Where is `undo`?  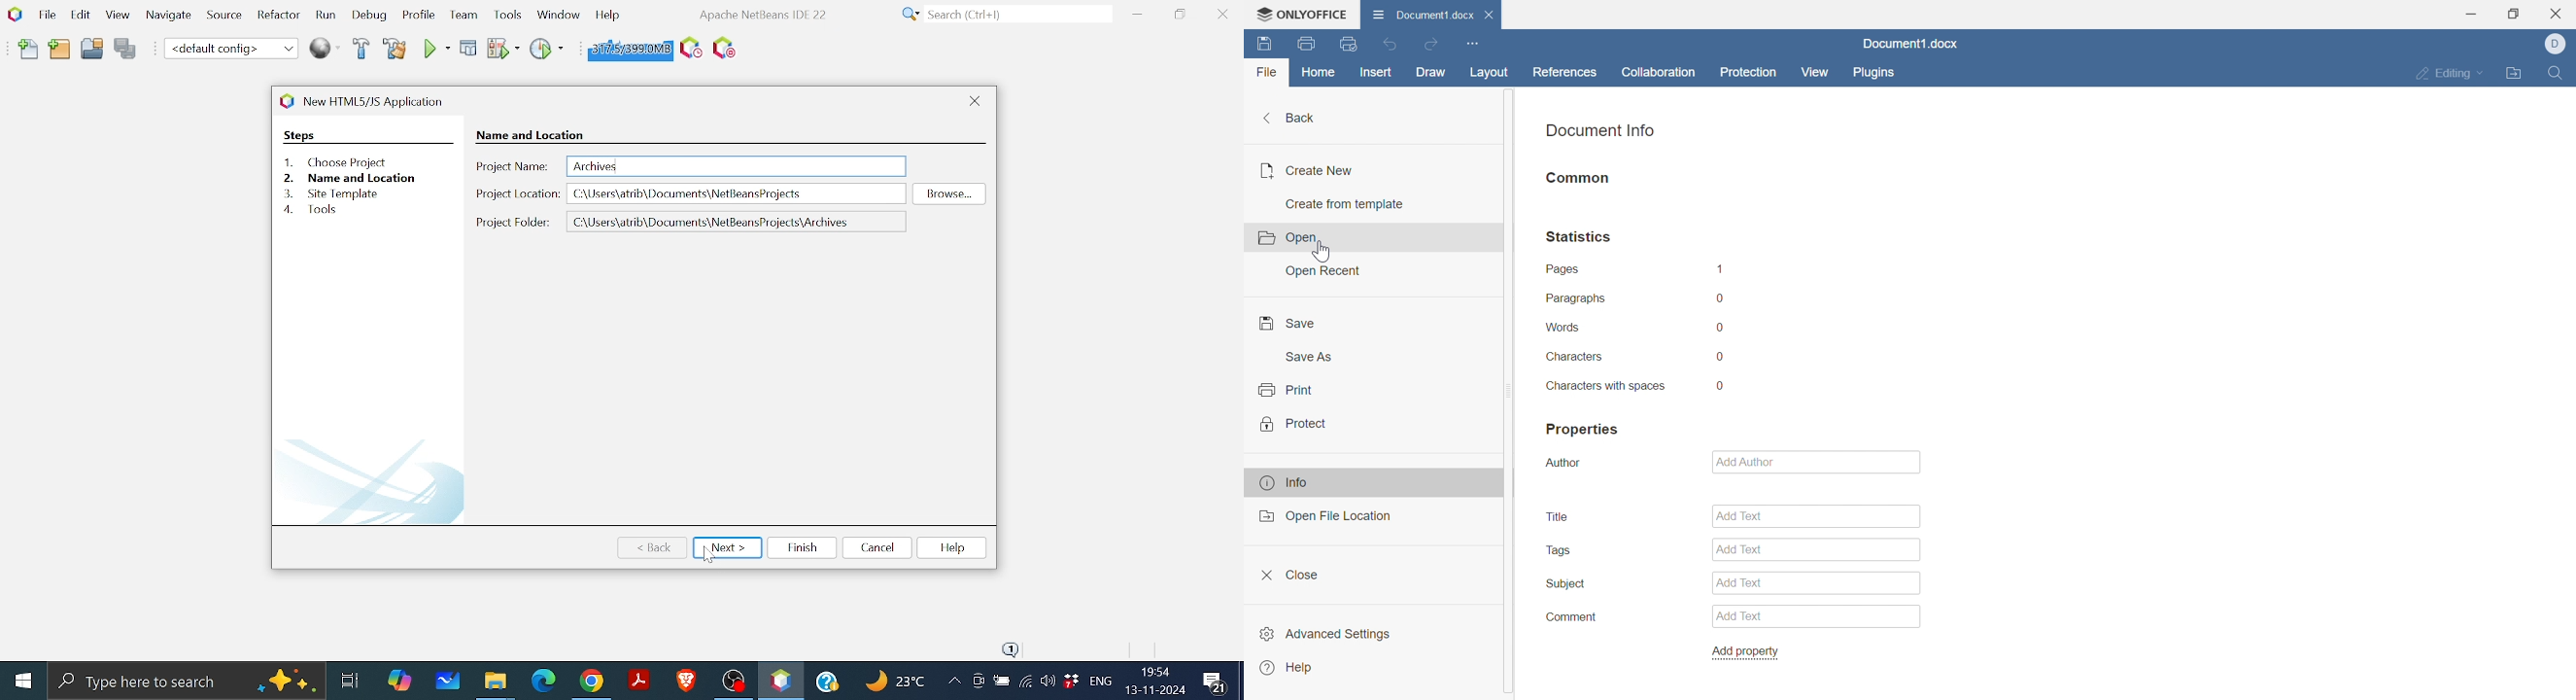
undo is located at coordinates (1390, 46).